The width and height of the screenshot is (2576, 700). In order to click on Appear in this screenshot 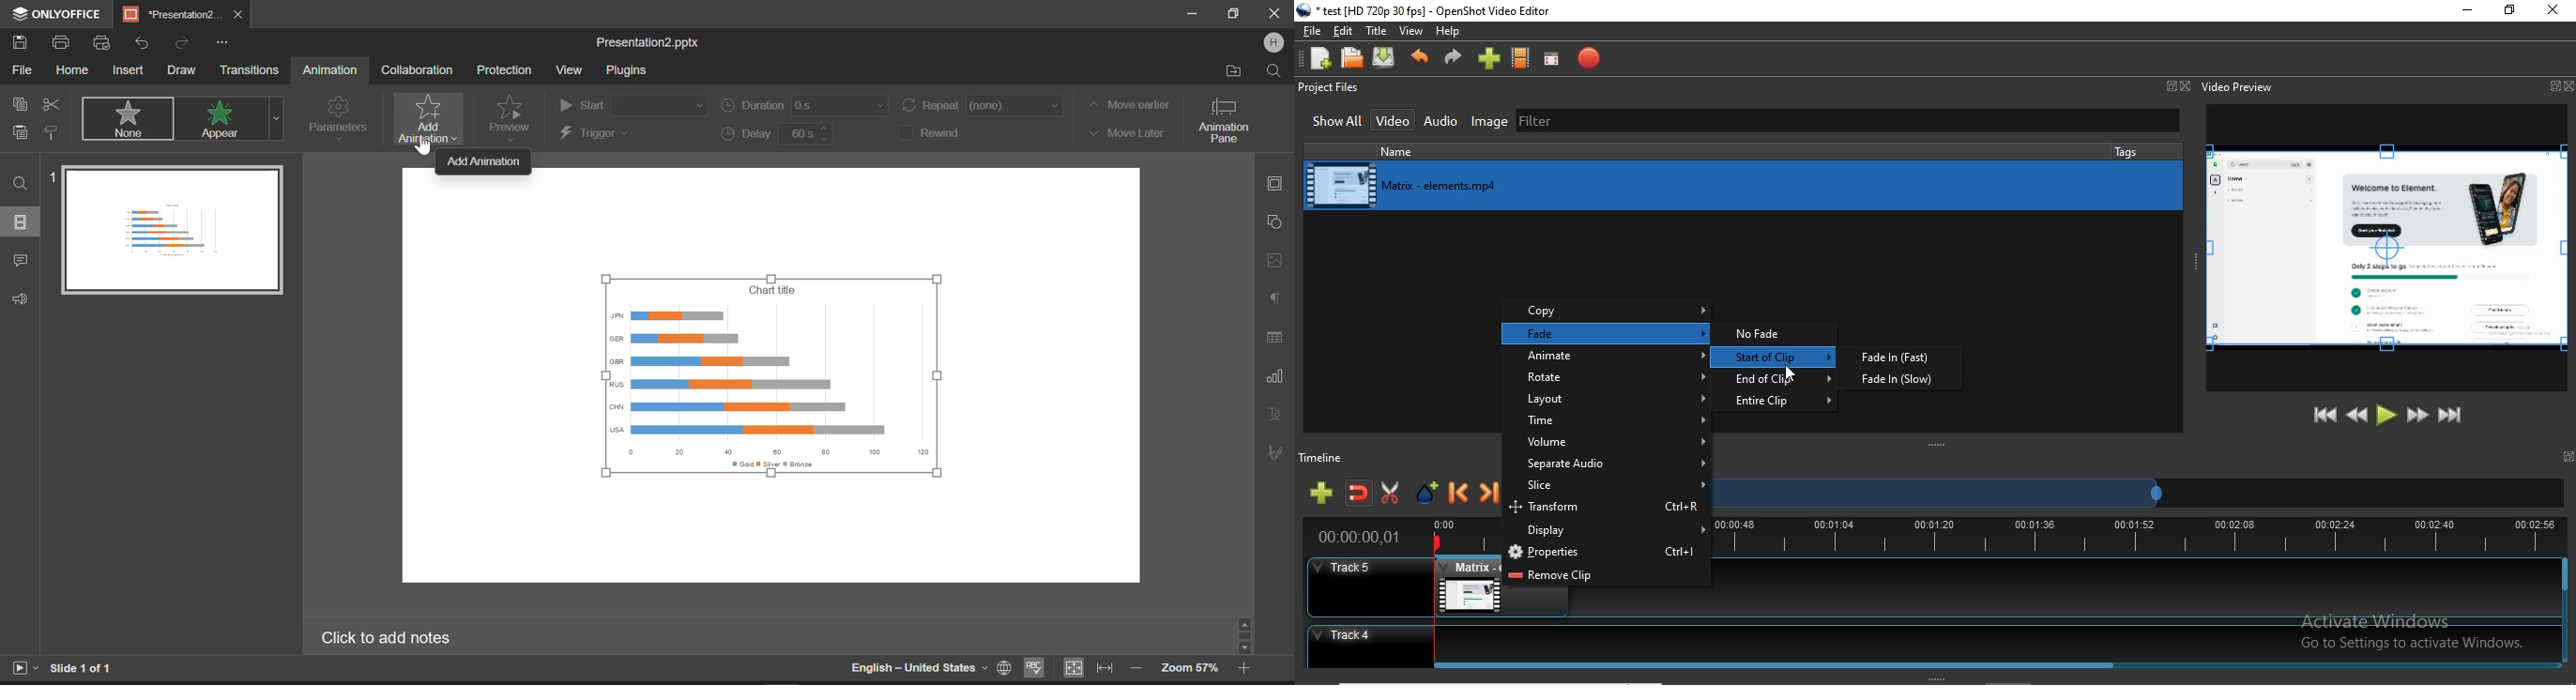, I will do `click(223, 119)`.